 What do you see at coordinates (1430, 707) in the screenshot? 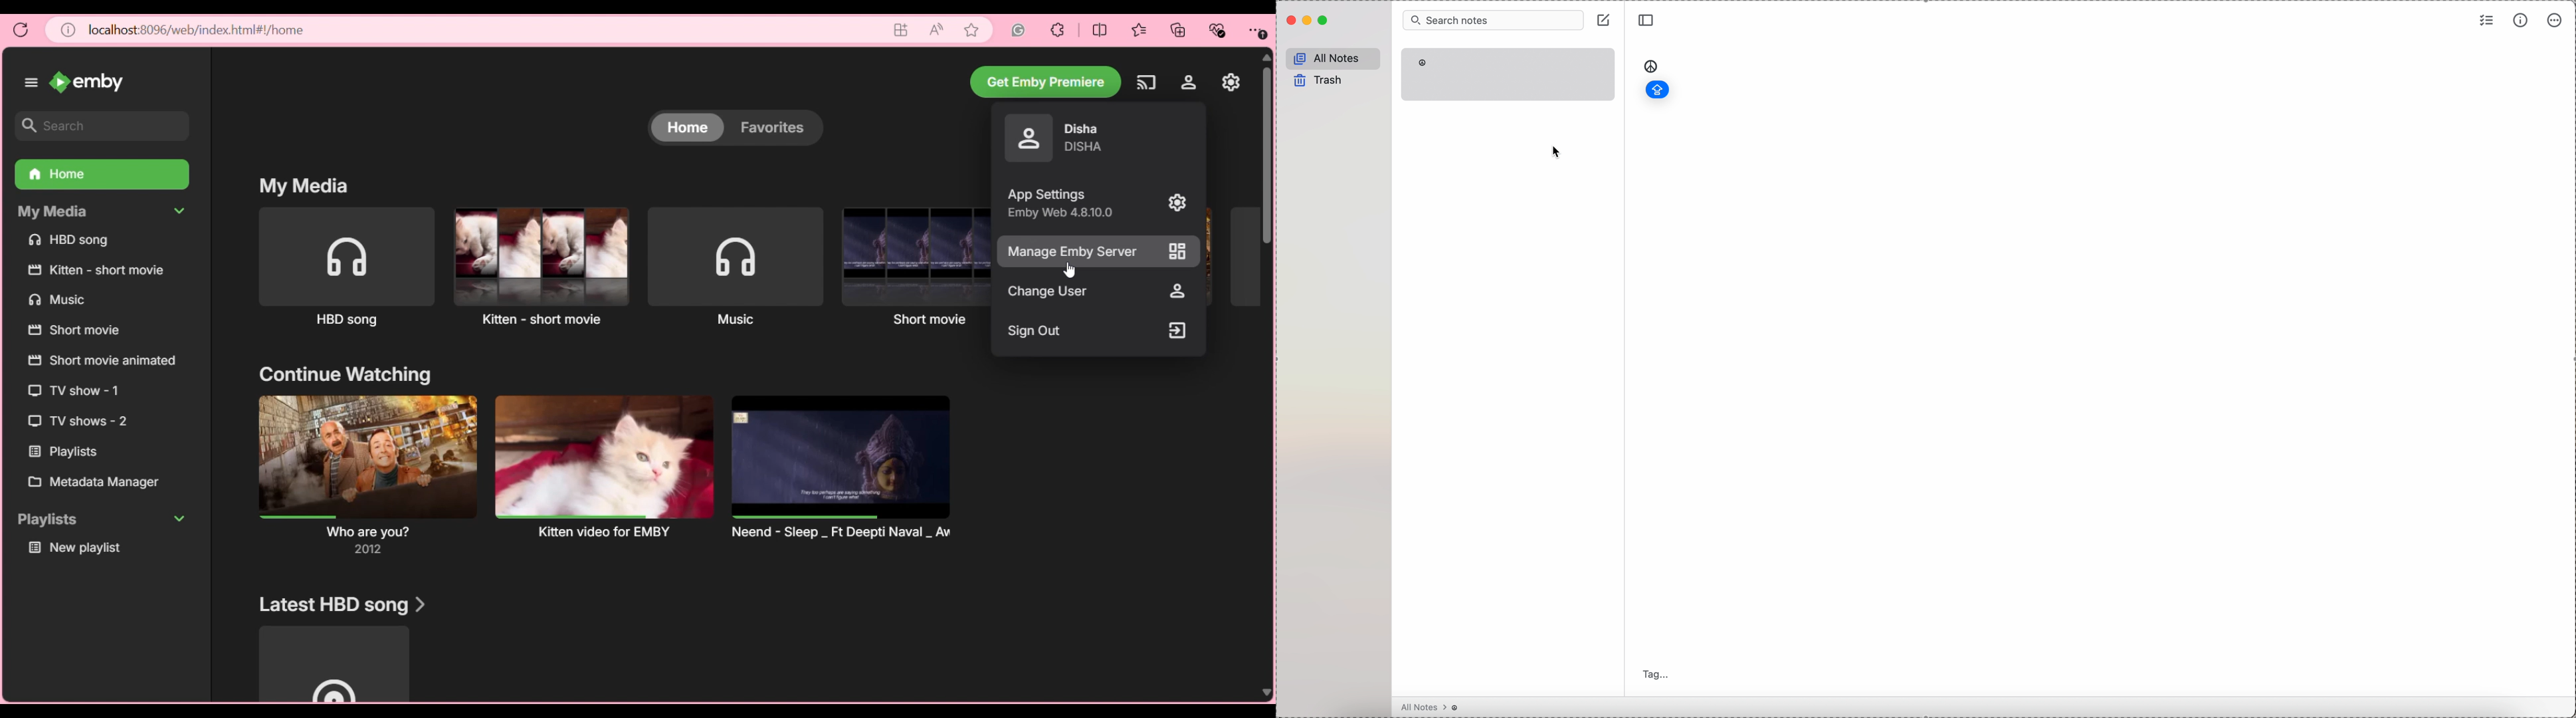
I see `all notes > peace symbol` at bounding box center [1430, 707].